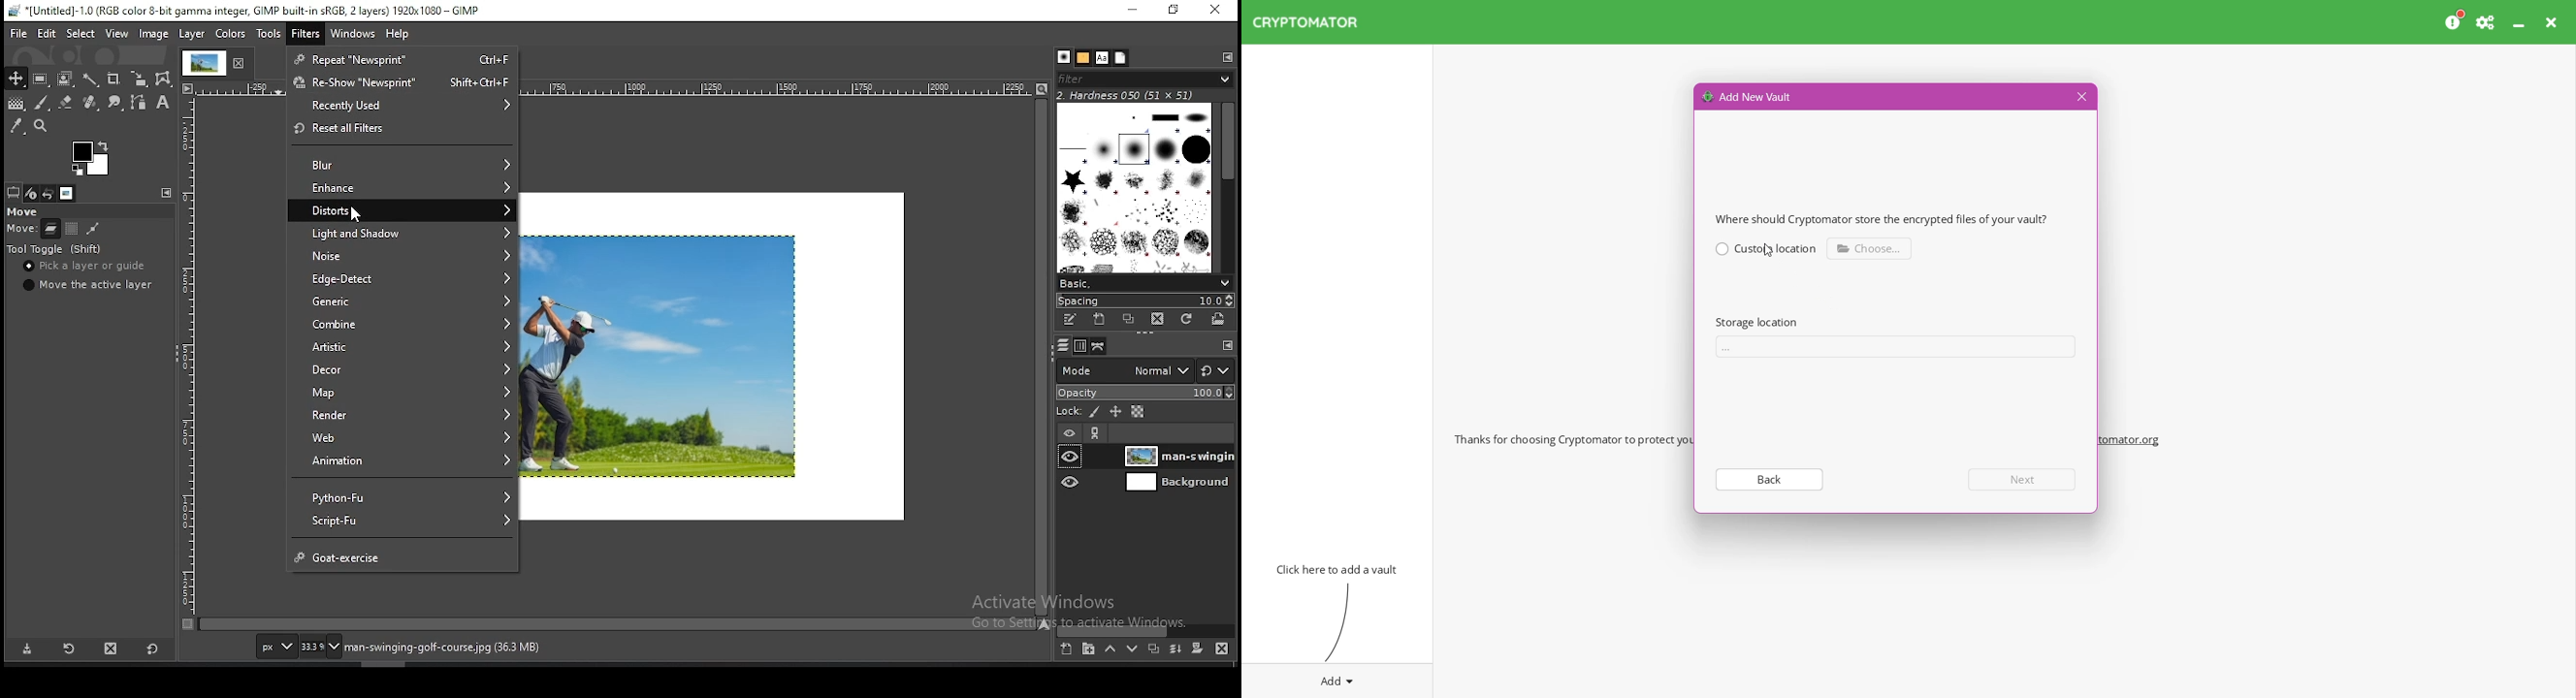  I want to click on reshow "newsprint", so click(405, 83).